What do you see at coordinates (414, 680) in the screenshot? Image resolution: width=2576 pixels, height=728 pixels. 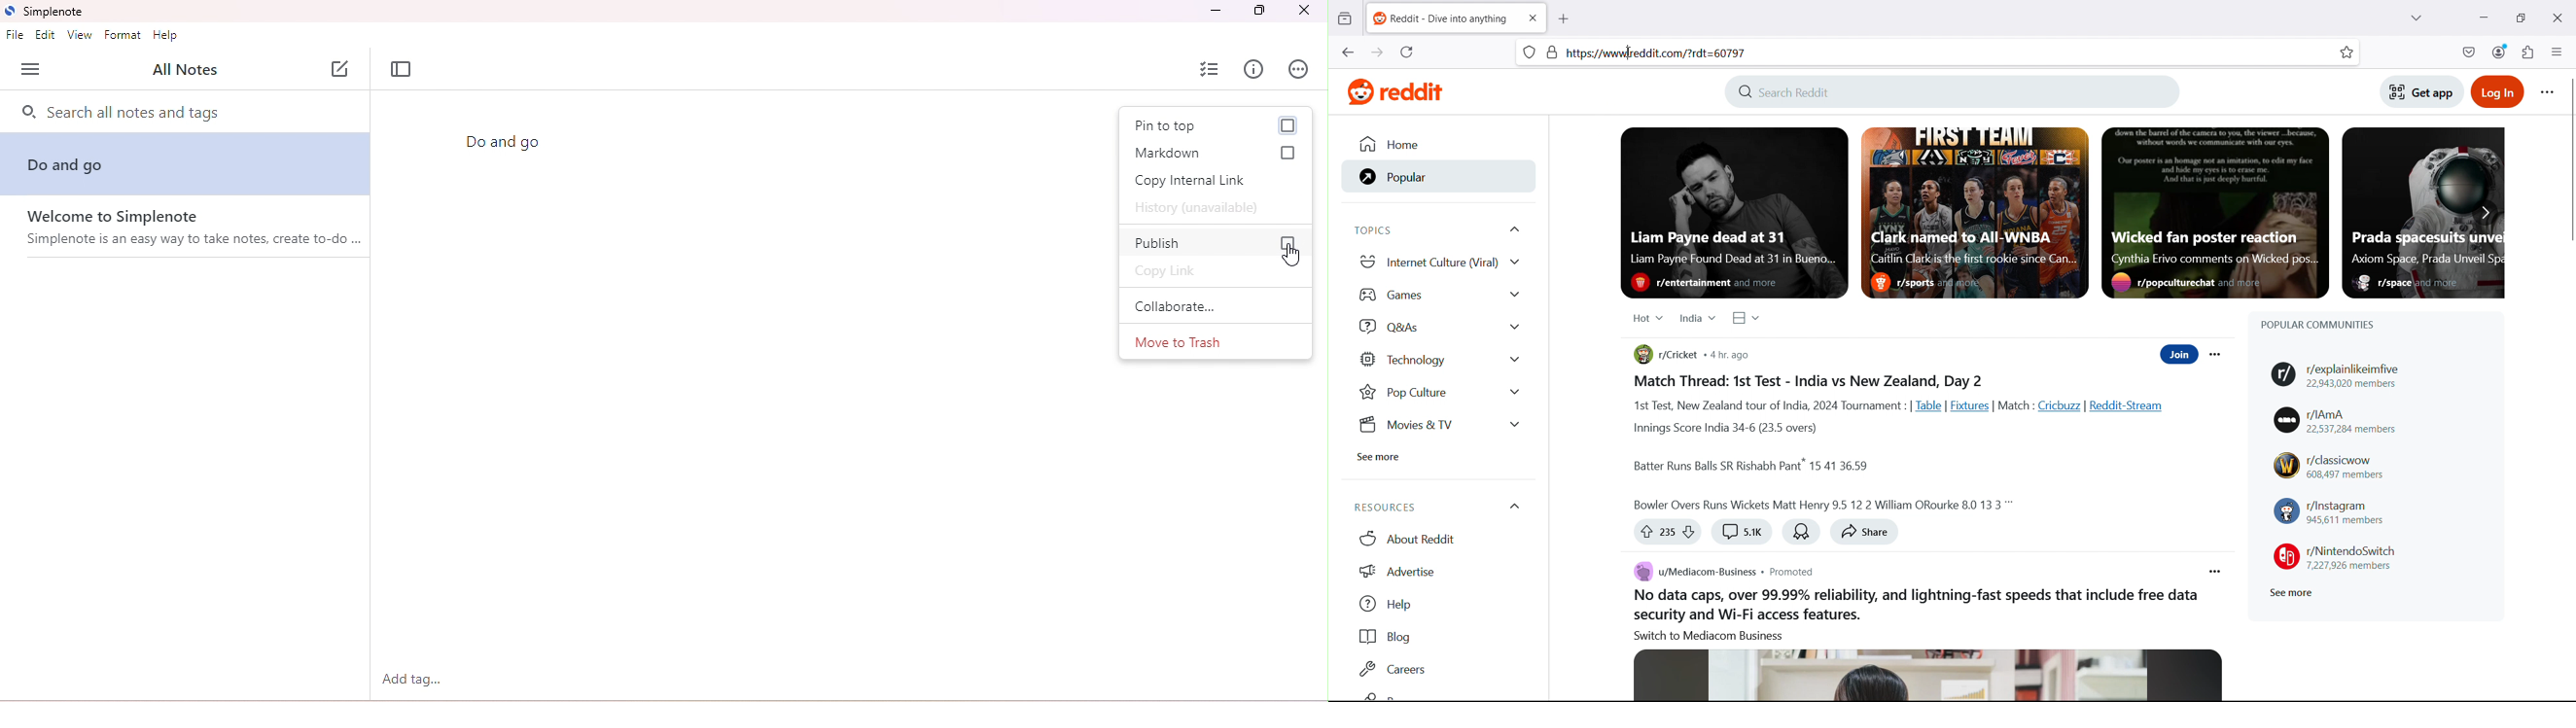 I see `add tag` at bounding box center [414, 680].